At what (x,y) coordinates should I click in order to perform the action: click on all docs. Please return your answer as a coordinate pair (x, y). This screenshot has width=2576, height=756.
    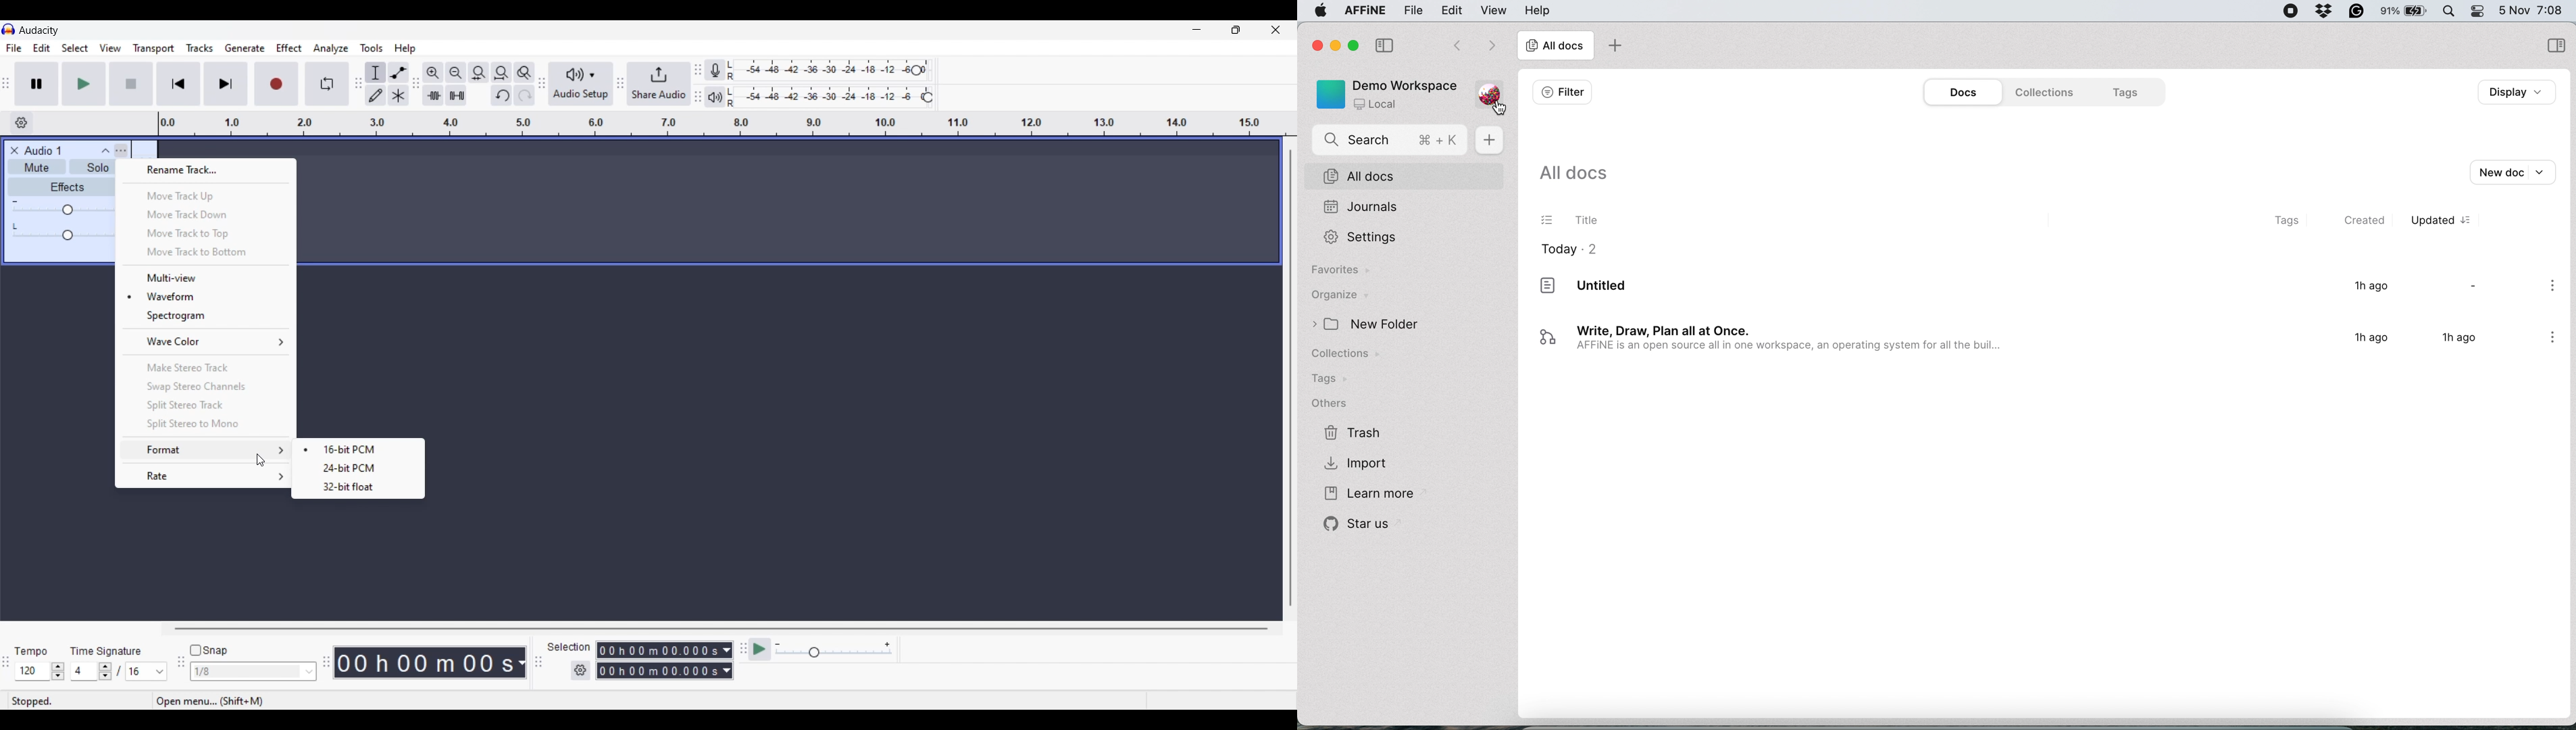
    Looking at the image, I should click on (1556, 46).